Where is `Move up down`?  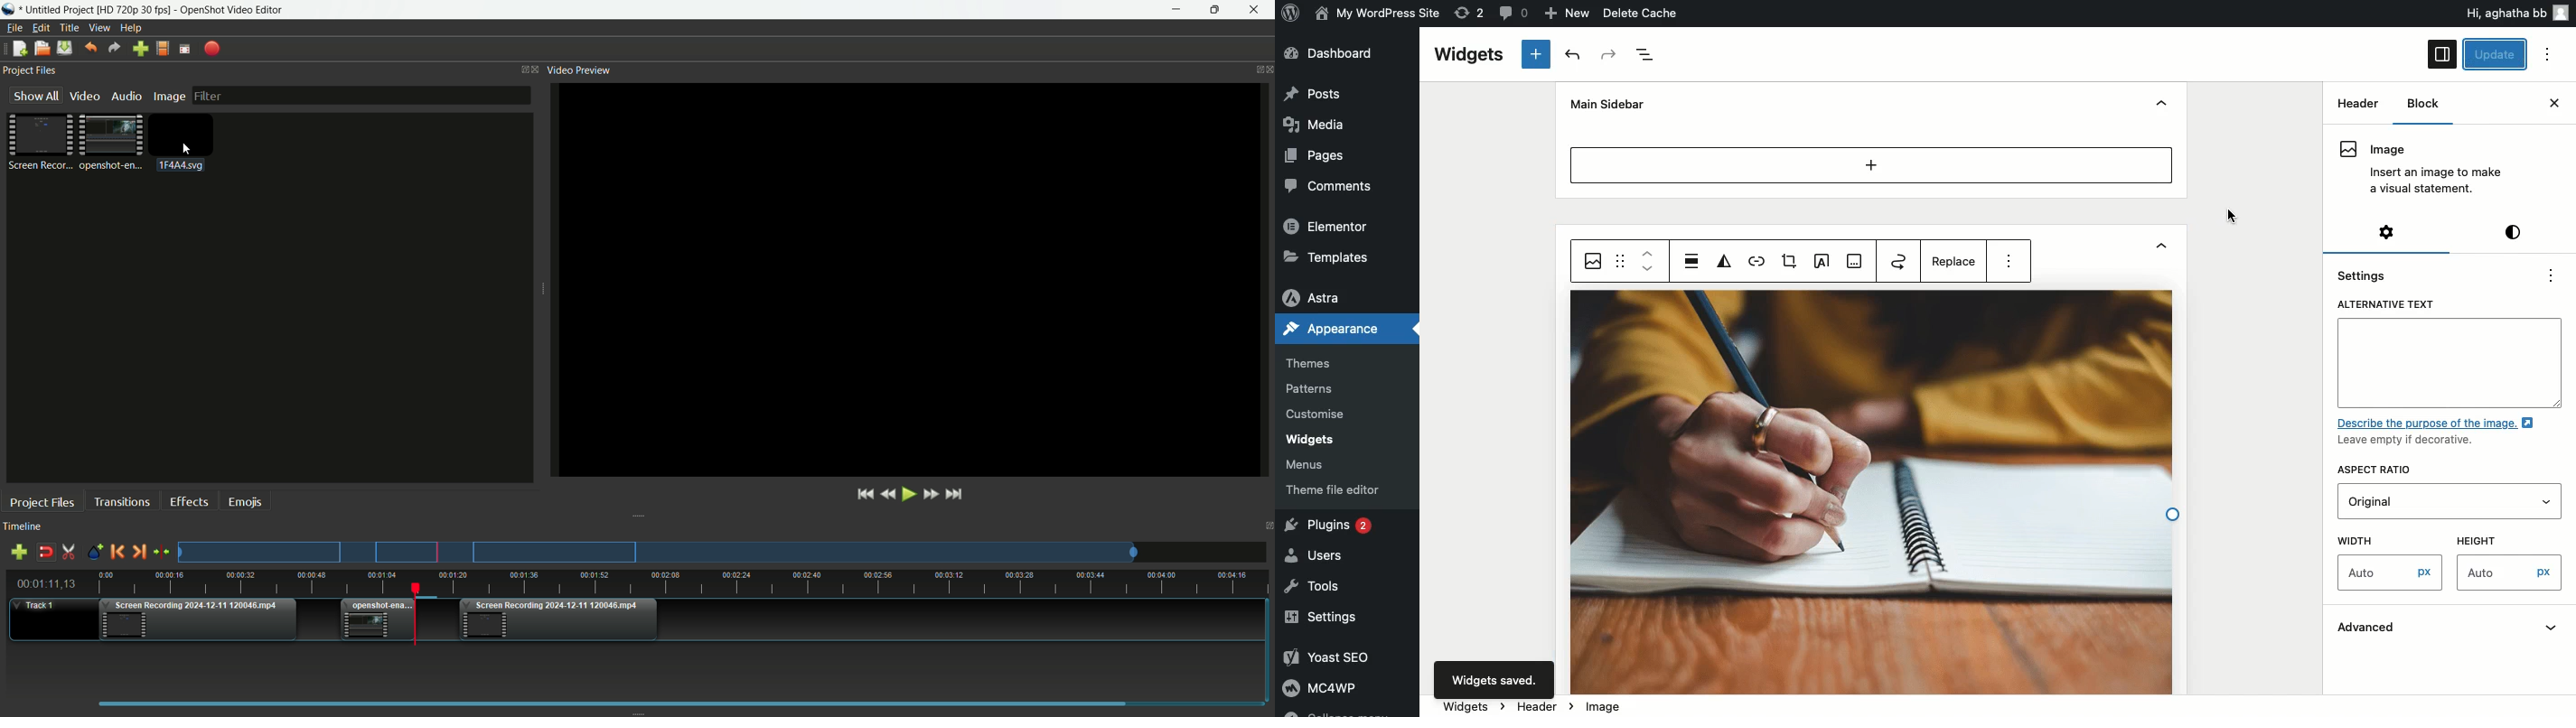
Move up down is located at coordinates (1648, 261).